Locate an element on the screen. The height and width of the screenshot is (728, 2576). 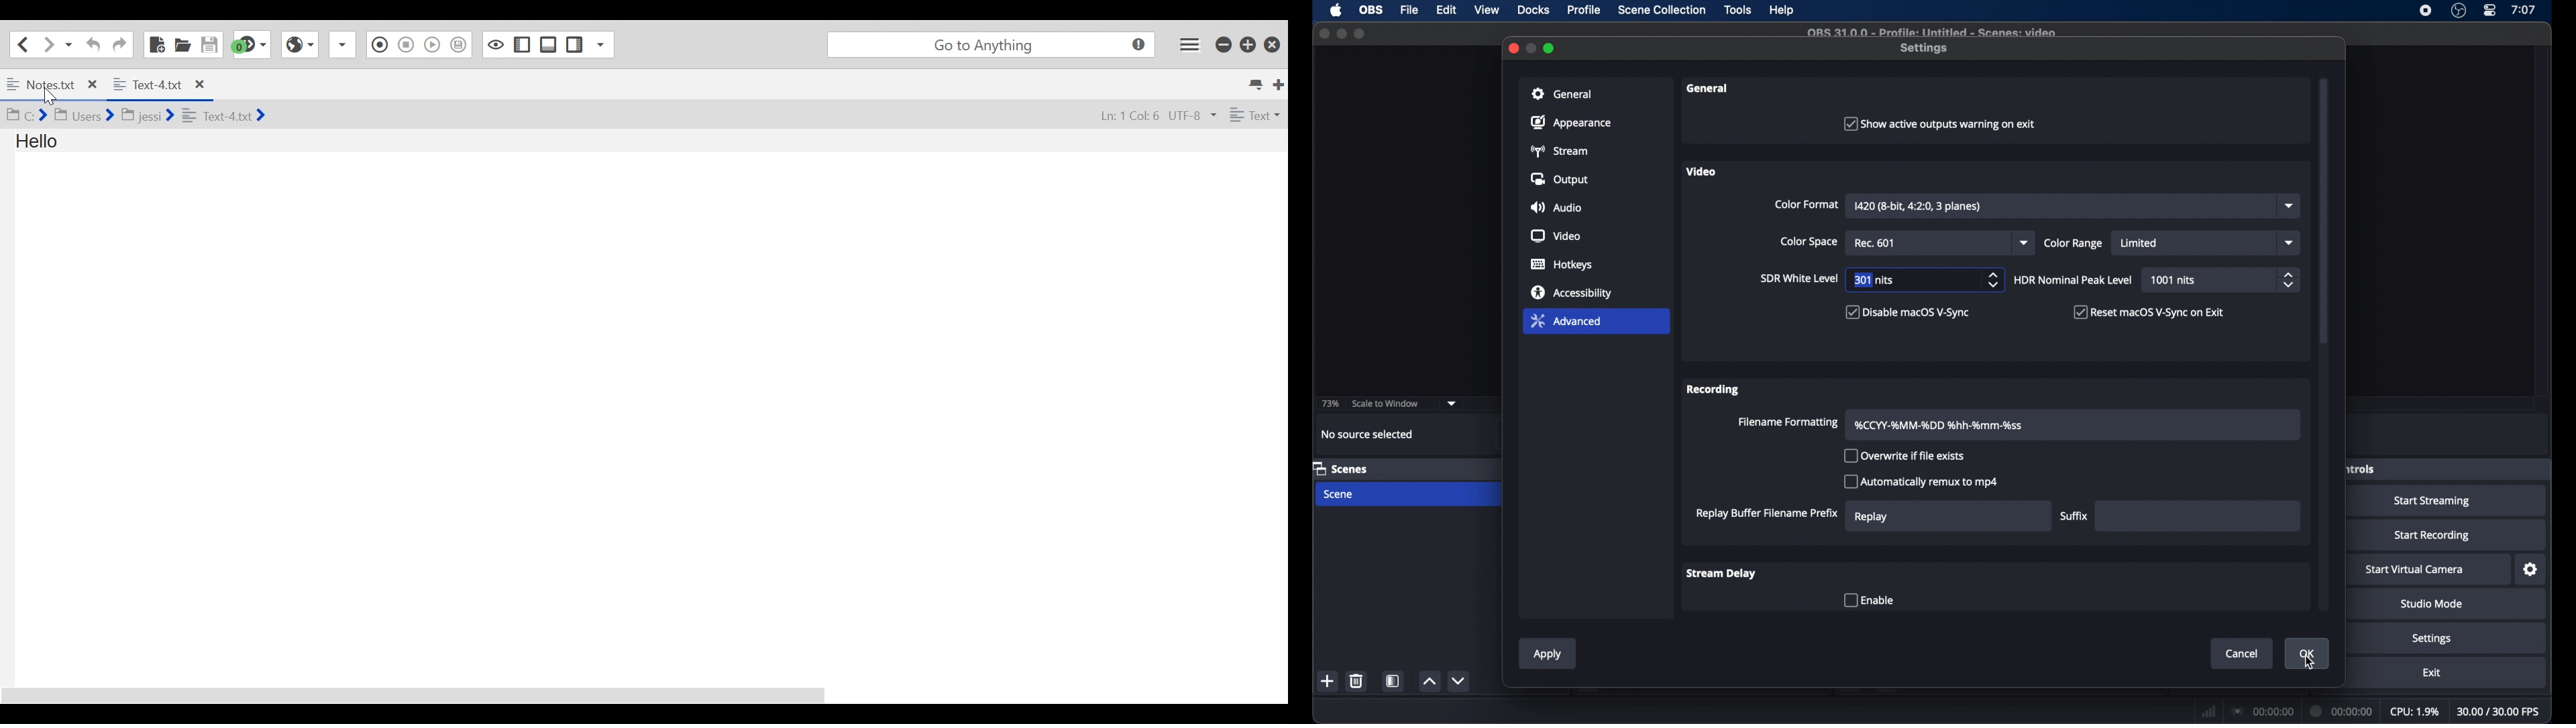
73% is located at coordinates (1329, 404).